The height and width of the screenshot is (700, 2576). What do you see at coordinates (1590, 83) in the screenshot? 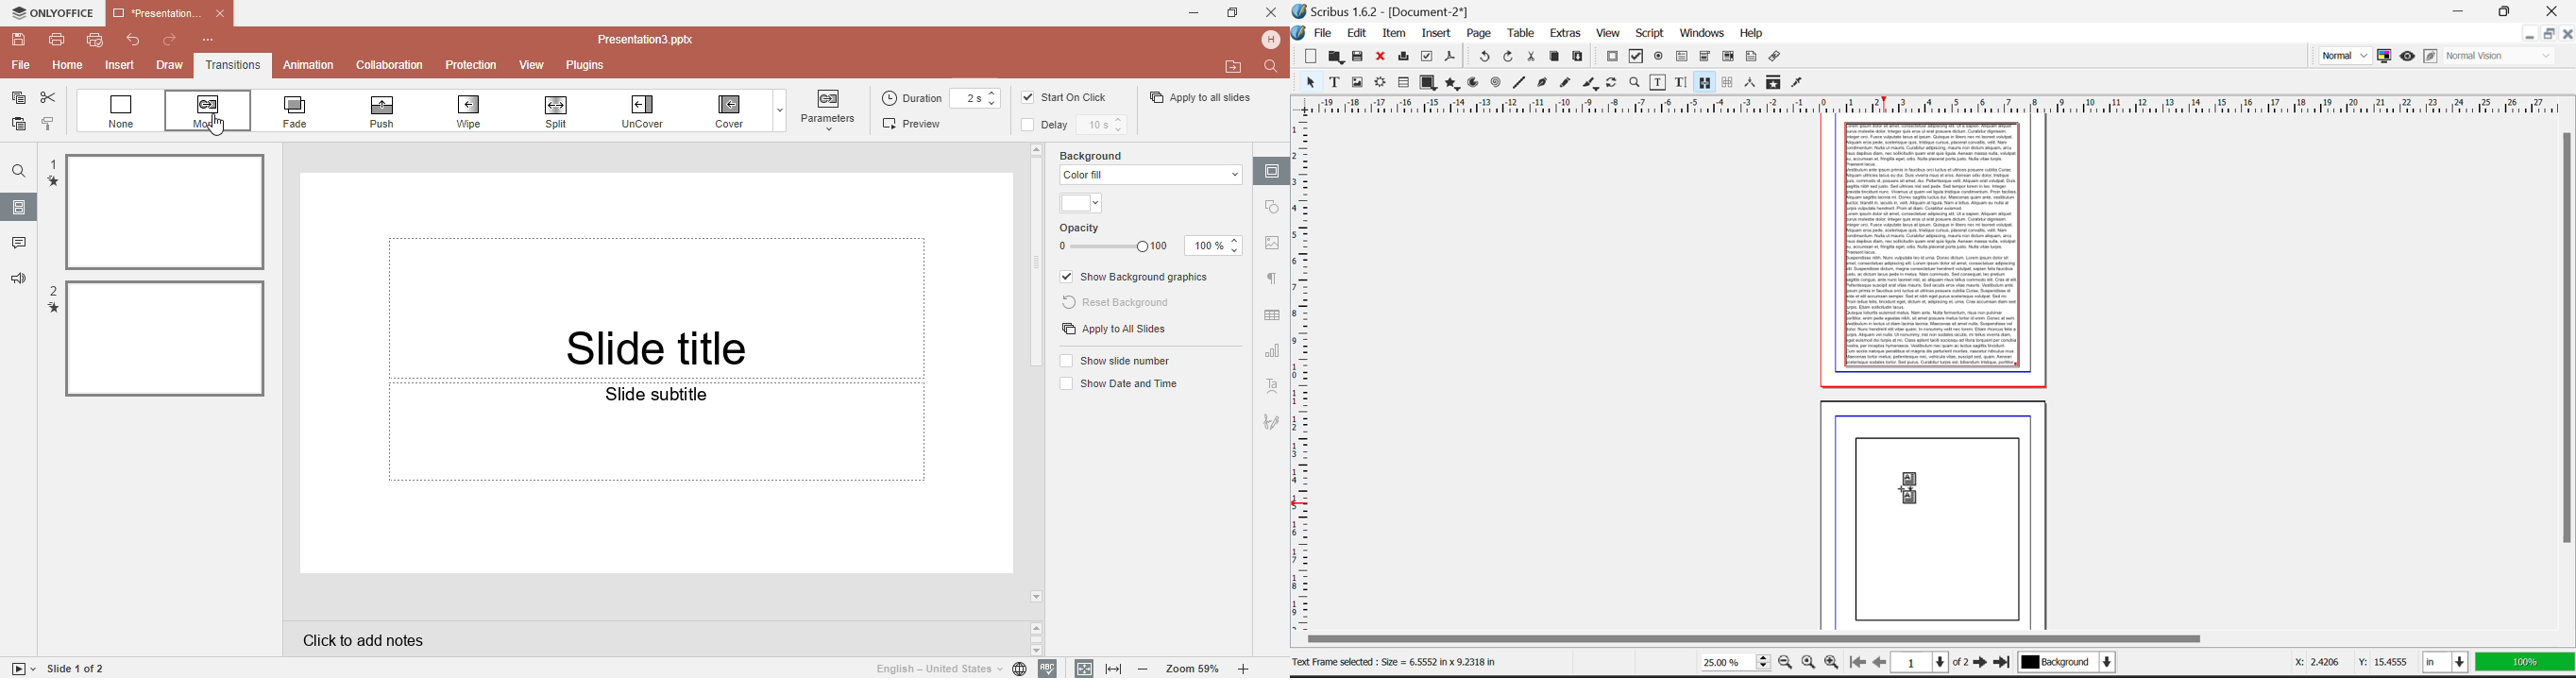
I see `Calligraphic Tool` at bounding box center [1590, 83].